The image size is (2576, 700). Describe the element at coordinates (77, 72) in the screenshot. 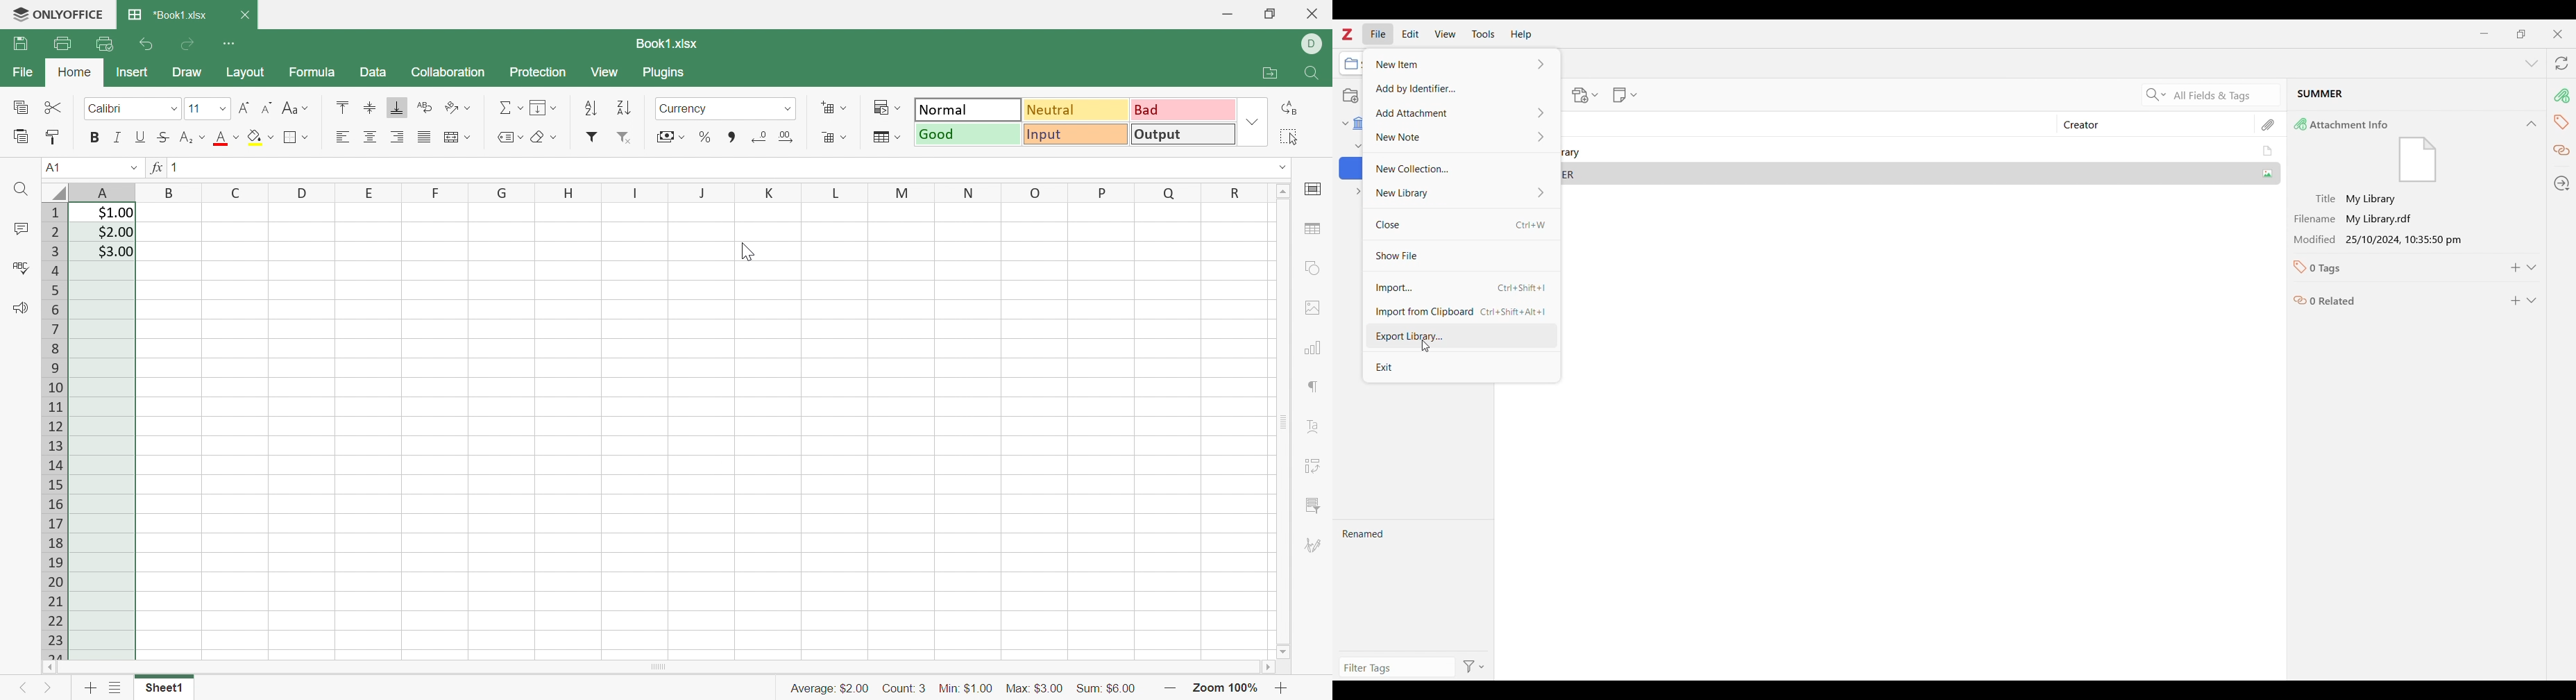

I see `Home` at that location.